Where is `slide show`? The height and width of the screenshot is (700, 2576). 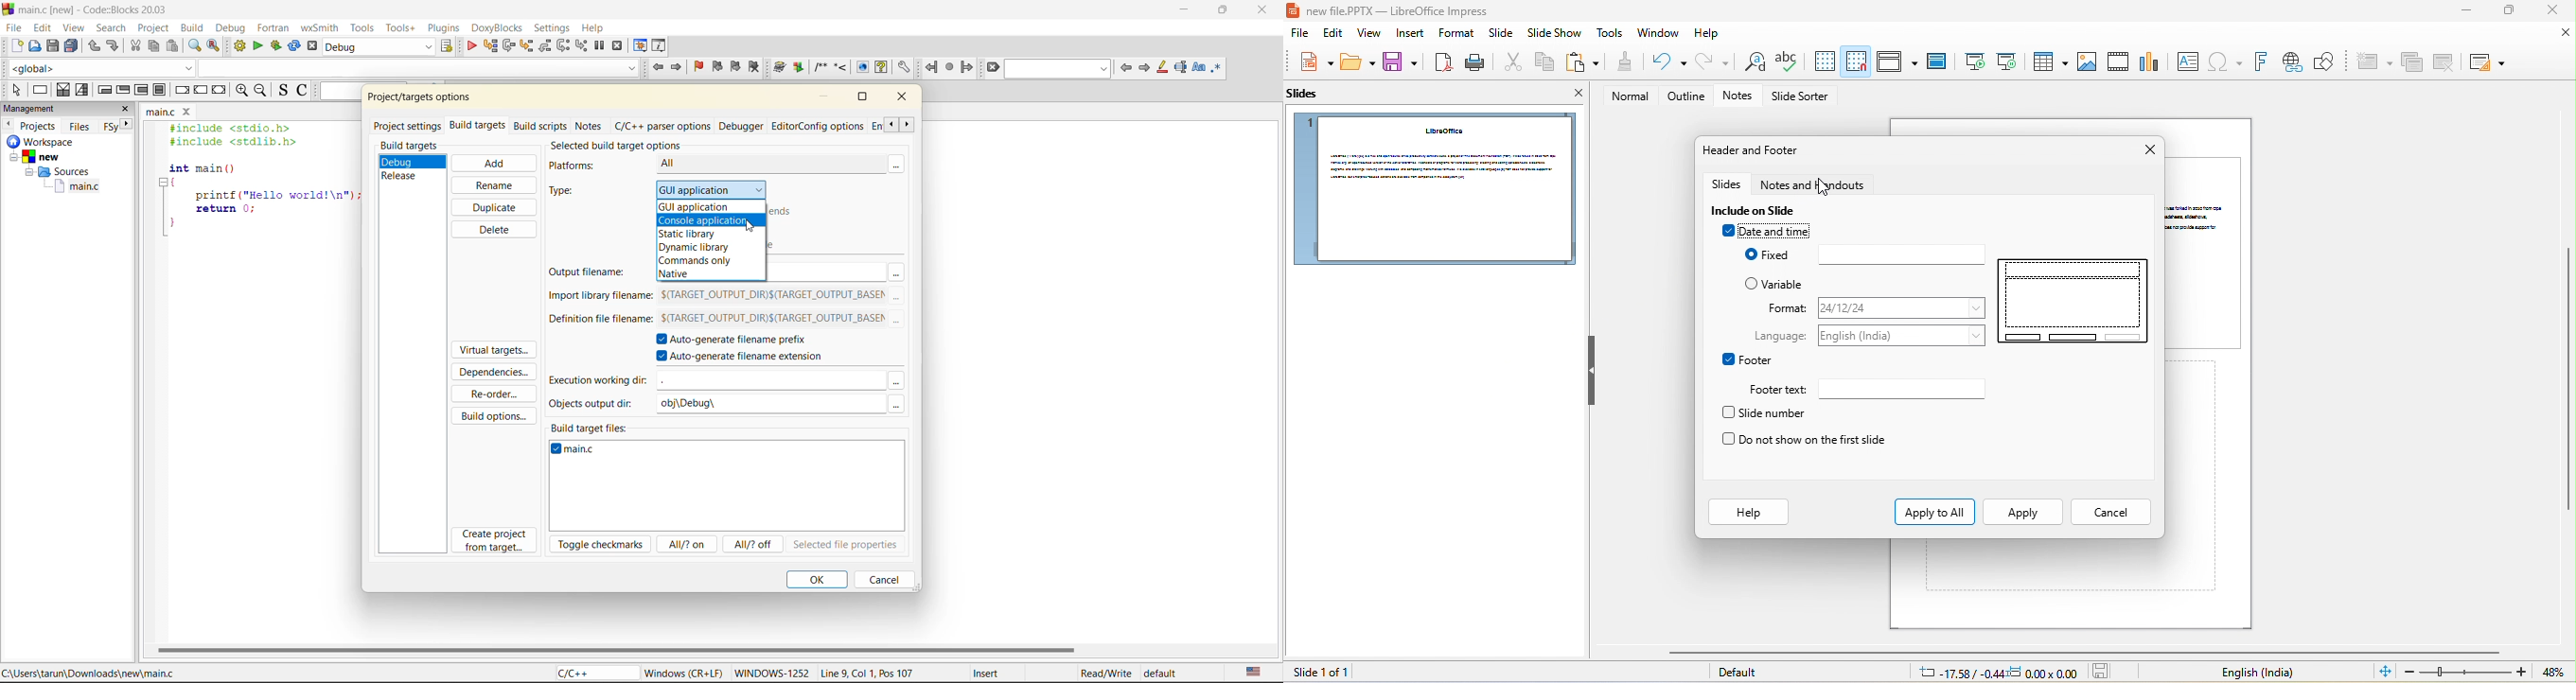
slide show is located at coordinates (1555, 35).